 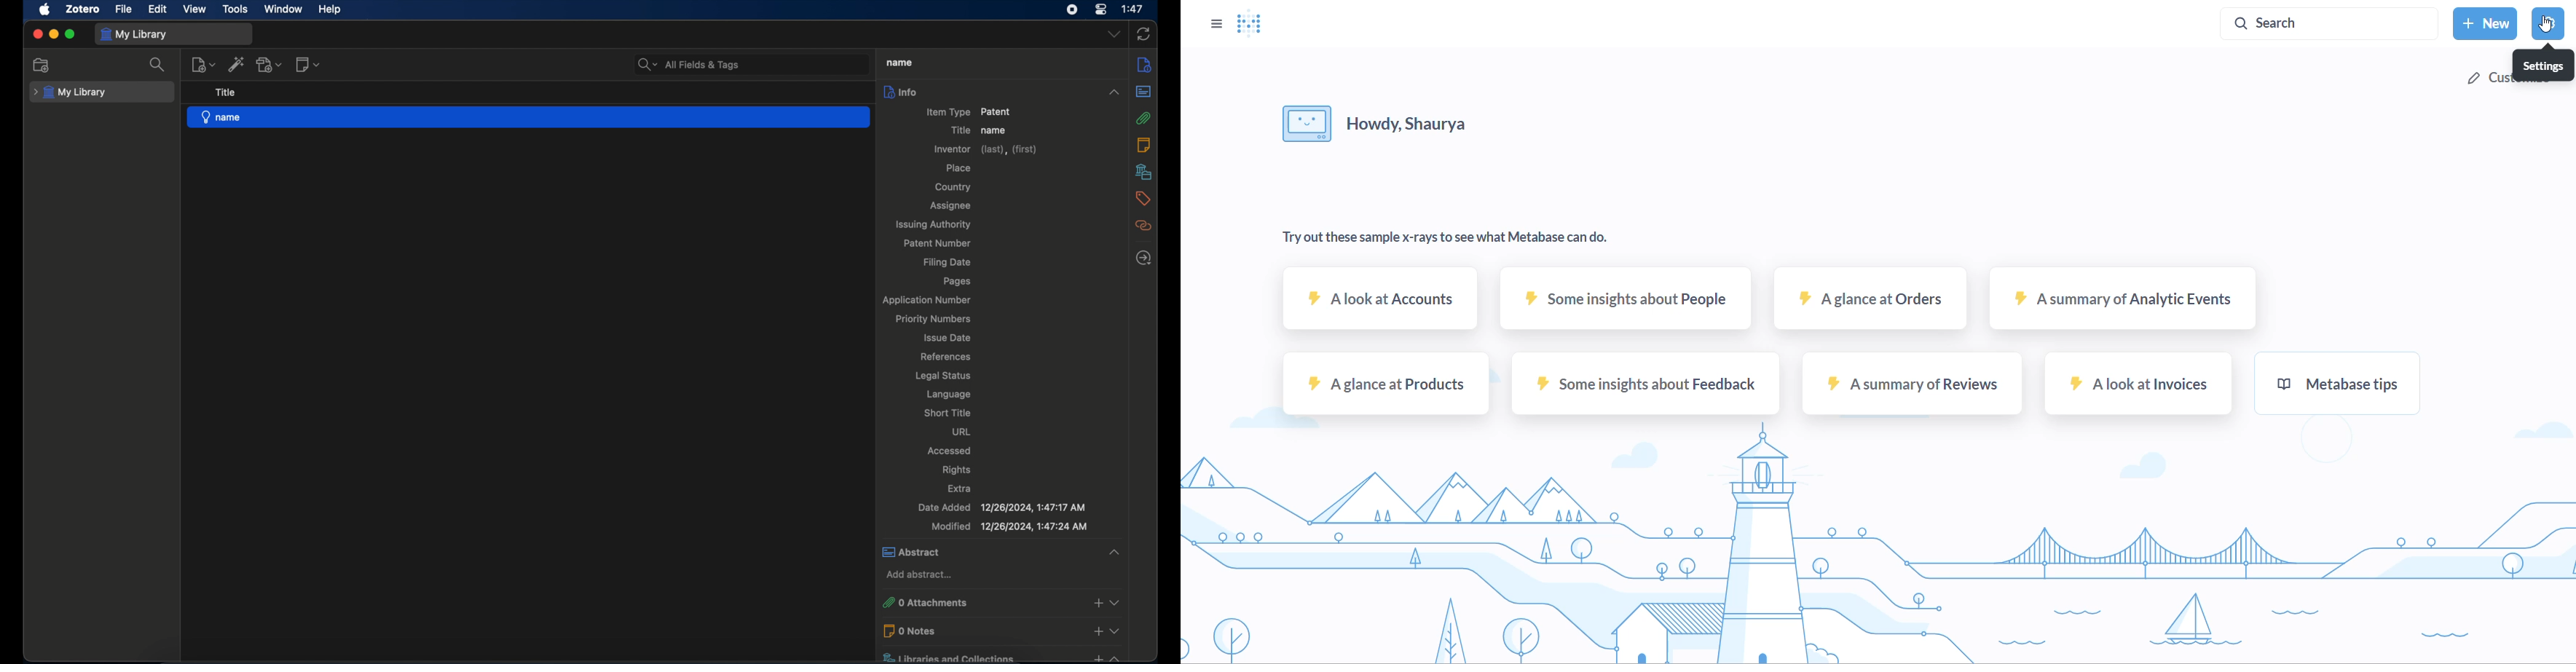 I want to click on 0 attachments, so click(x=968, y=599).